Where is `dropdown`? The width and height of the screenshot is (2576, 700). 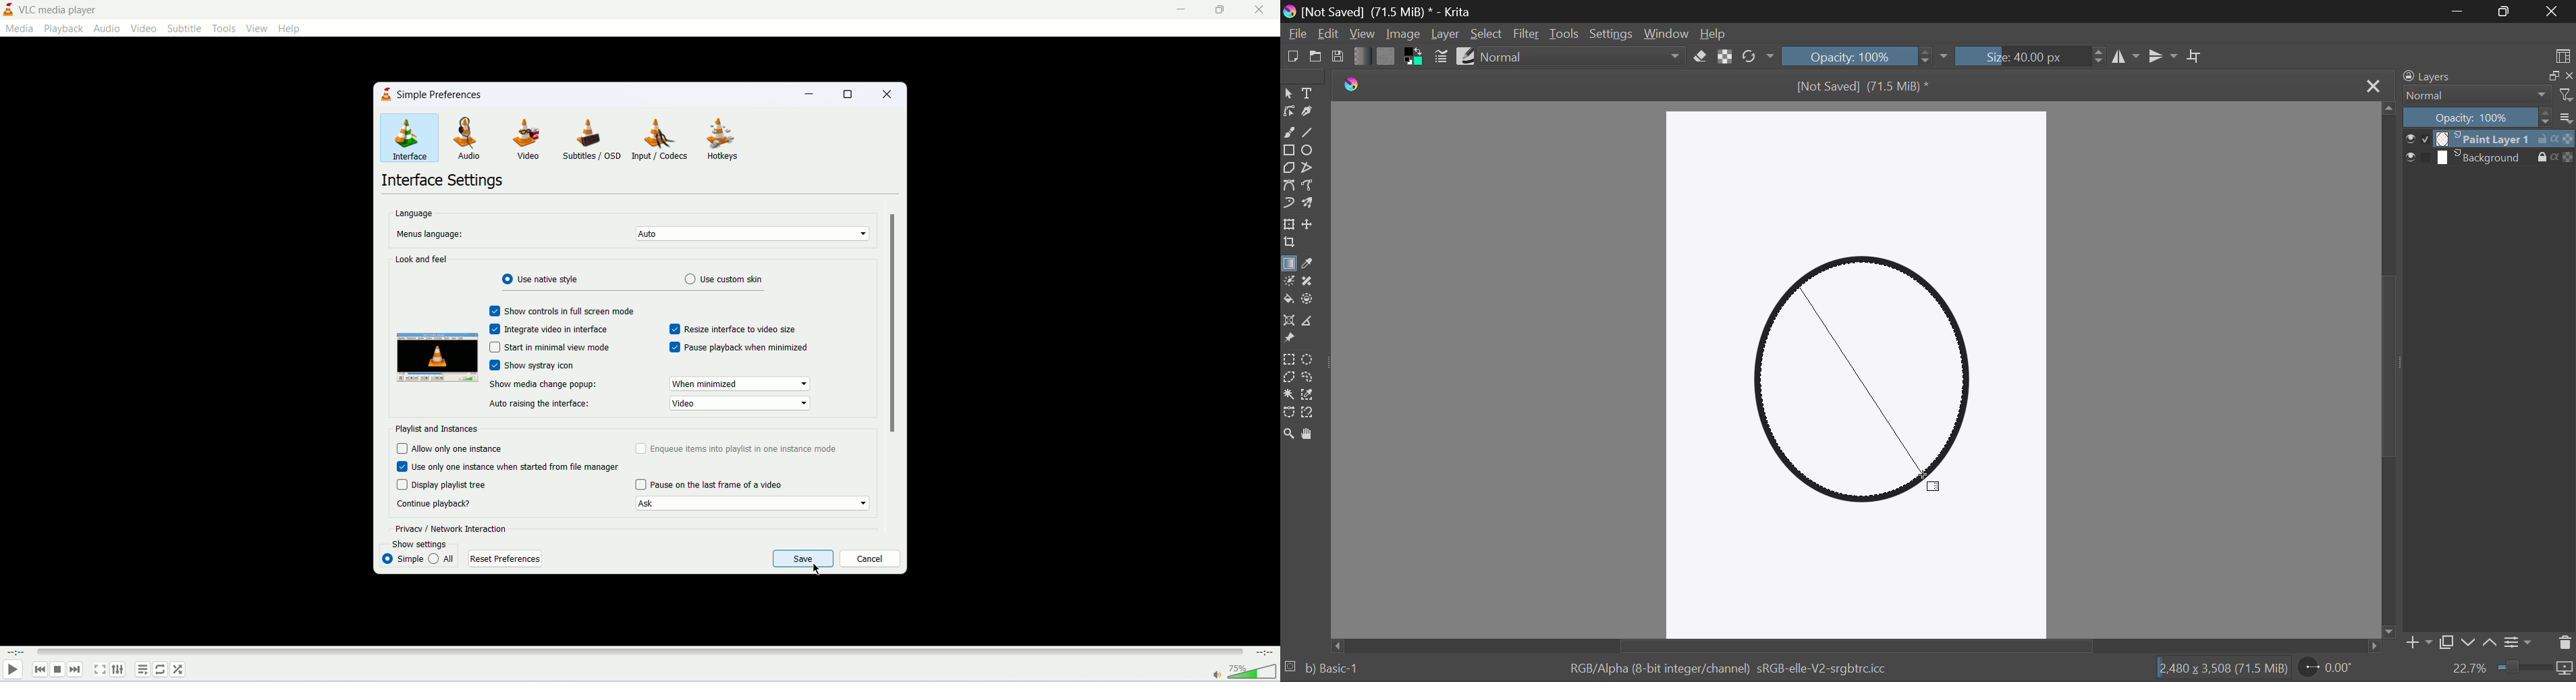
dropdown is located at coordinates (1946, 57).